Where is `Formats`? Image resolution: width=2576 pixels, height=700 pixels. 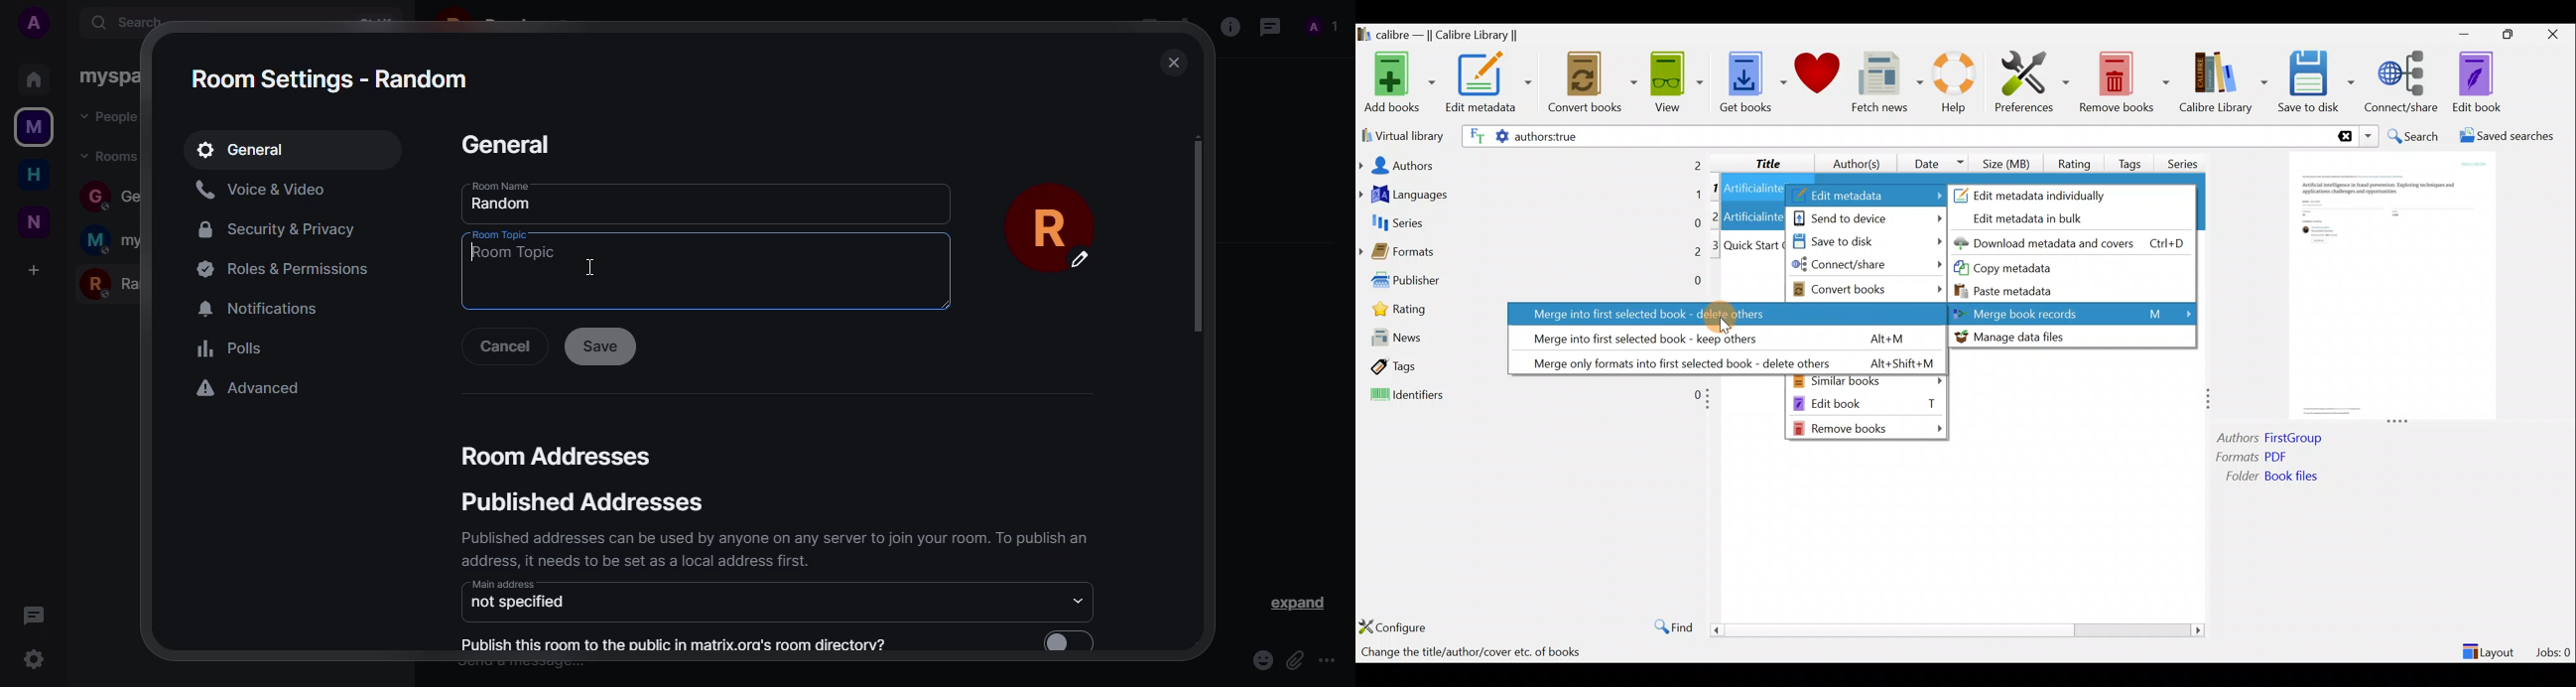
Formats is located at coordinates (1530, 255).